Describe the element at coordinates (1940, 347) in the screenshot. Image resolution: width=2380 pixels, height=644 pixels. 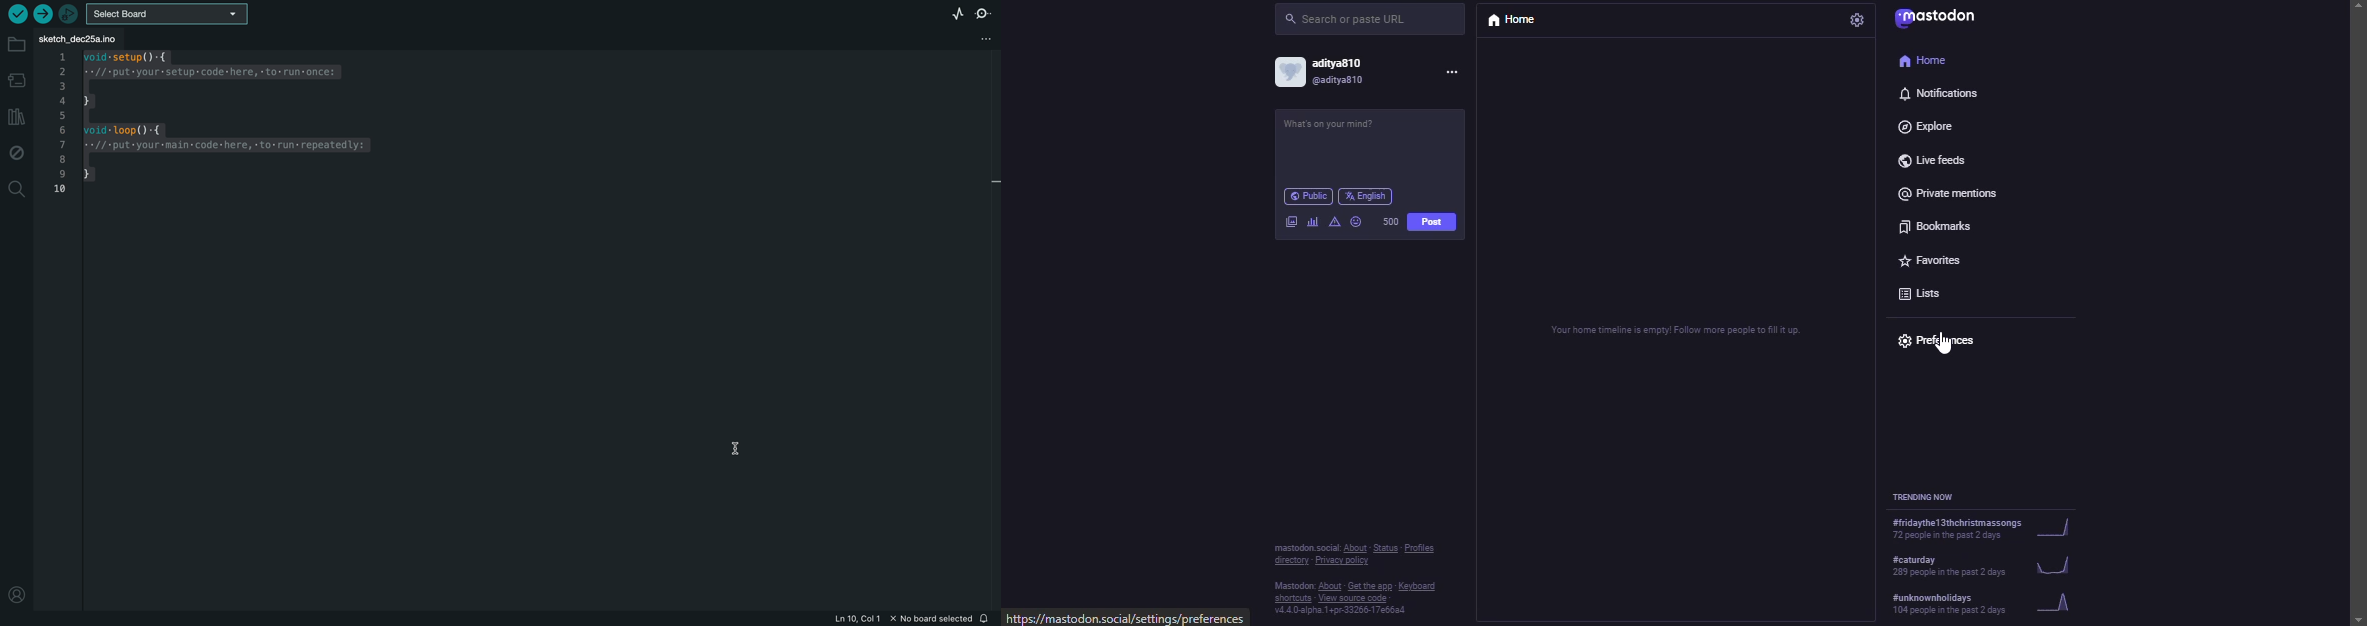
I see `cursor` at that location.